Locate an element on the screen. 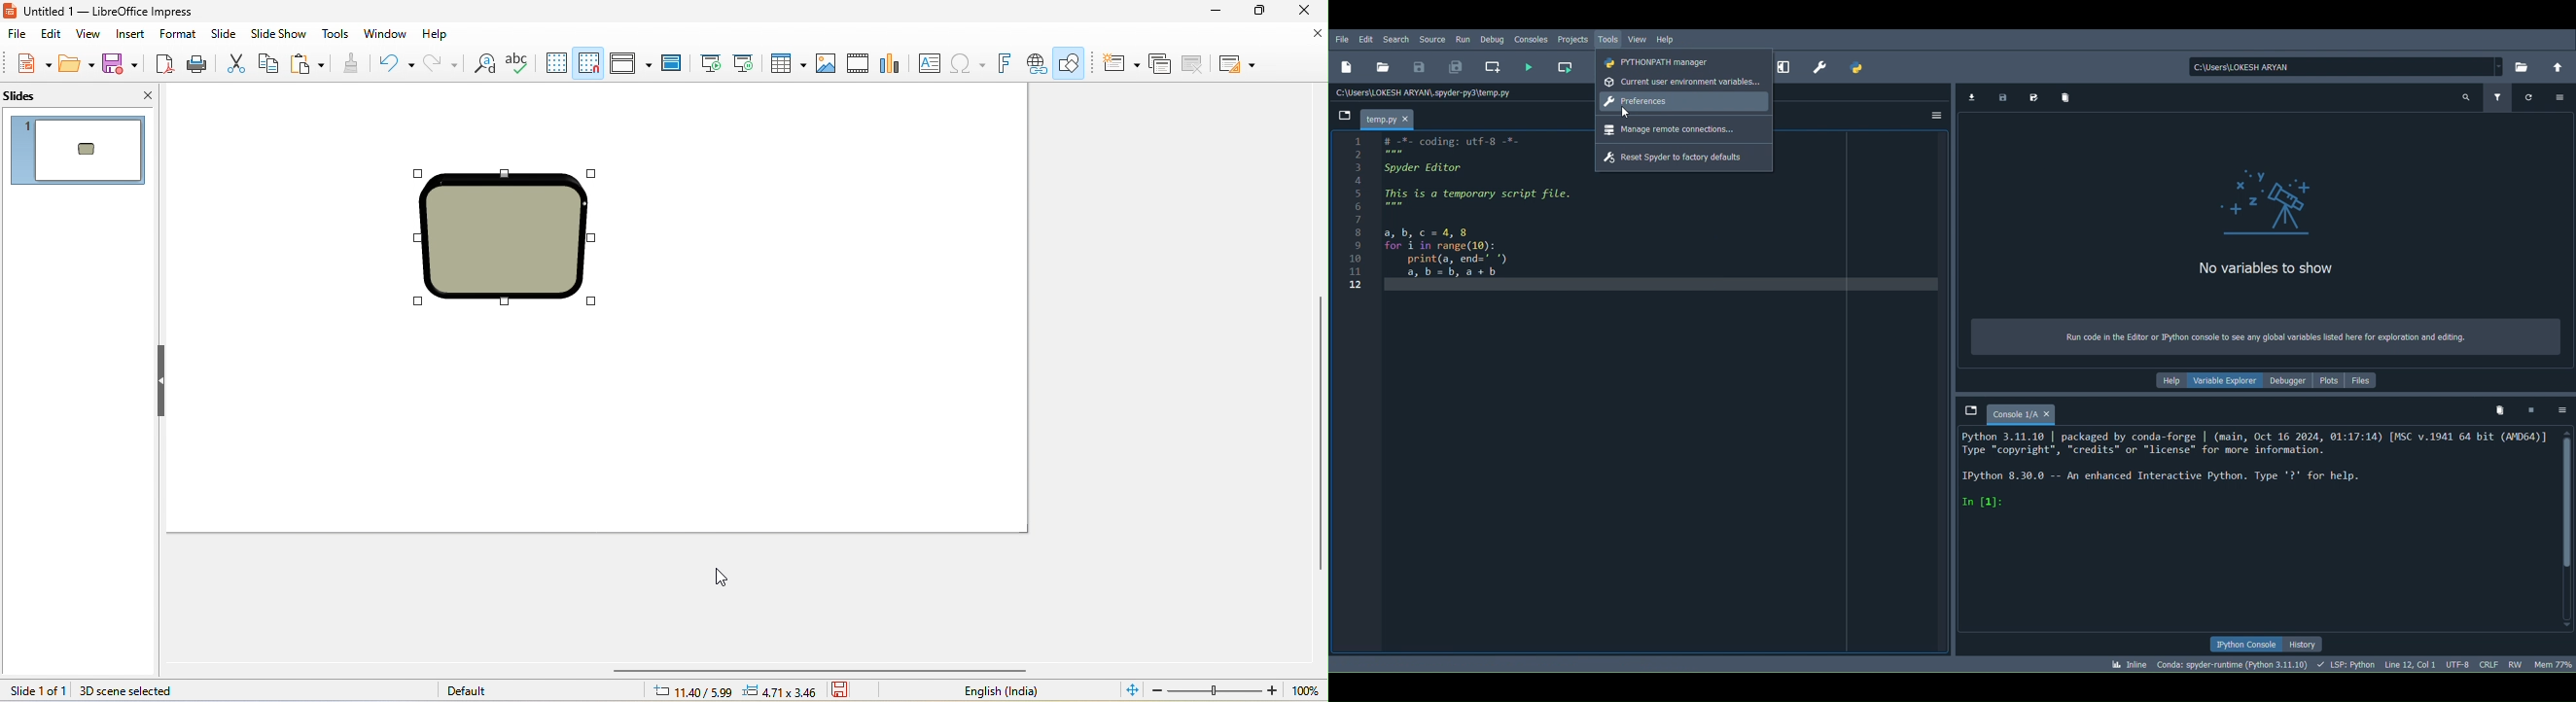 Image resolution: width=2576 pixels, height=728 pixels. 3d effect applied is located at coordinates (506, 235).